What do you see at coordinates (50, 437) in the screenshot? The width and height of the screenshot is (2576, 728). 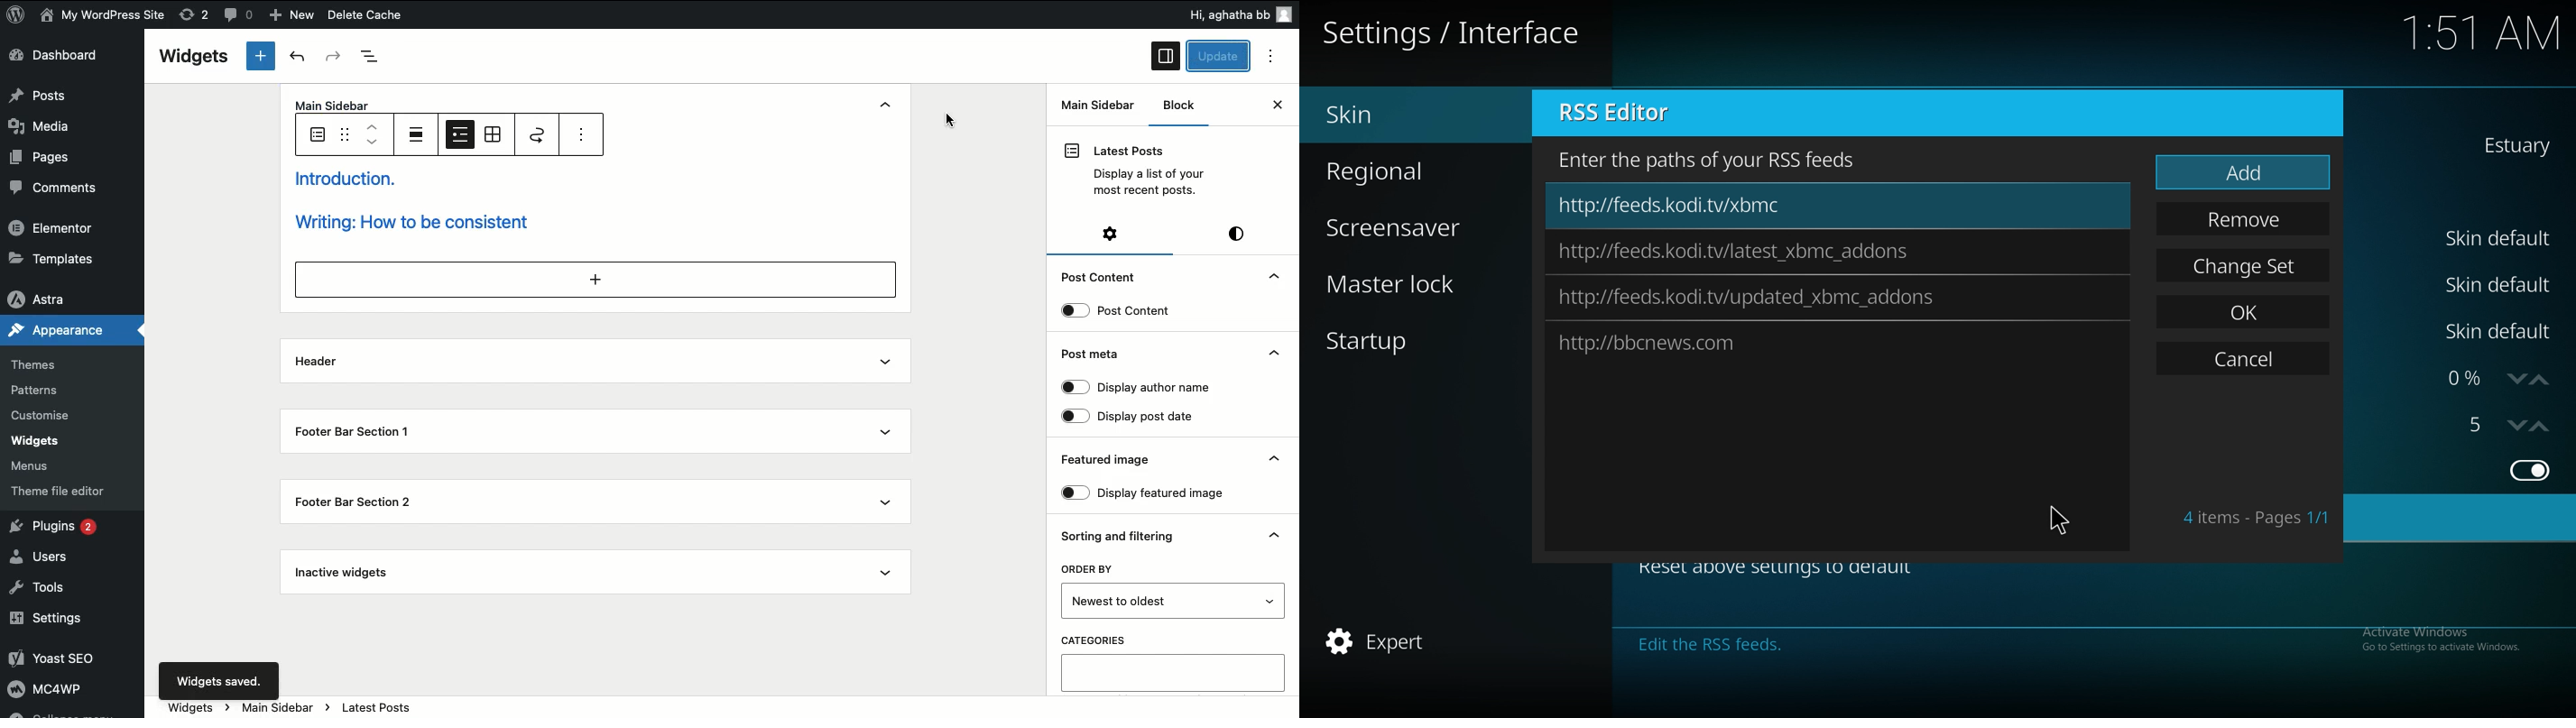 I see `widgets` at bounding box center [50, 437].